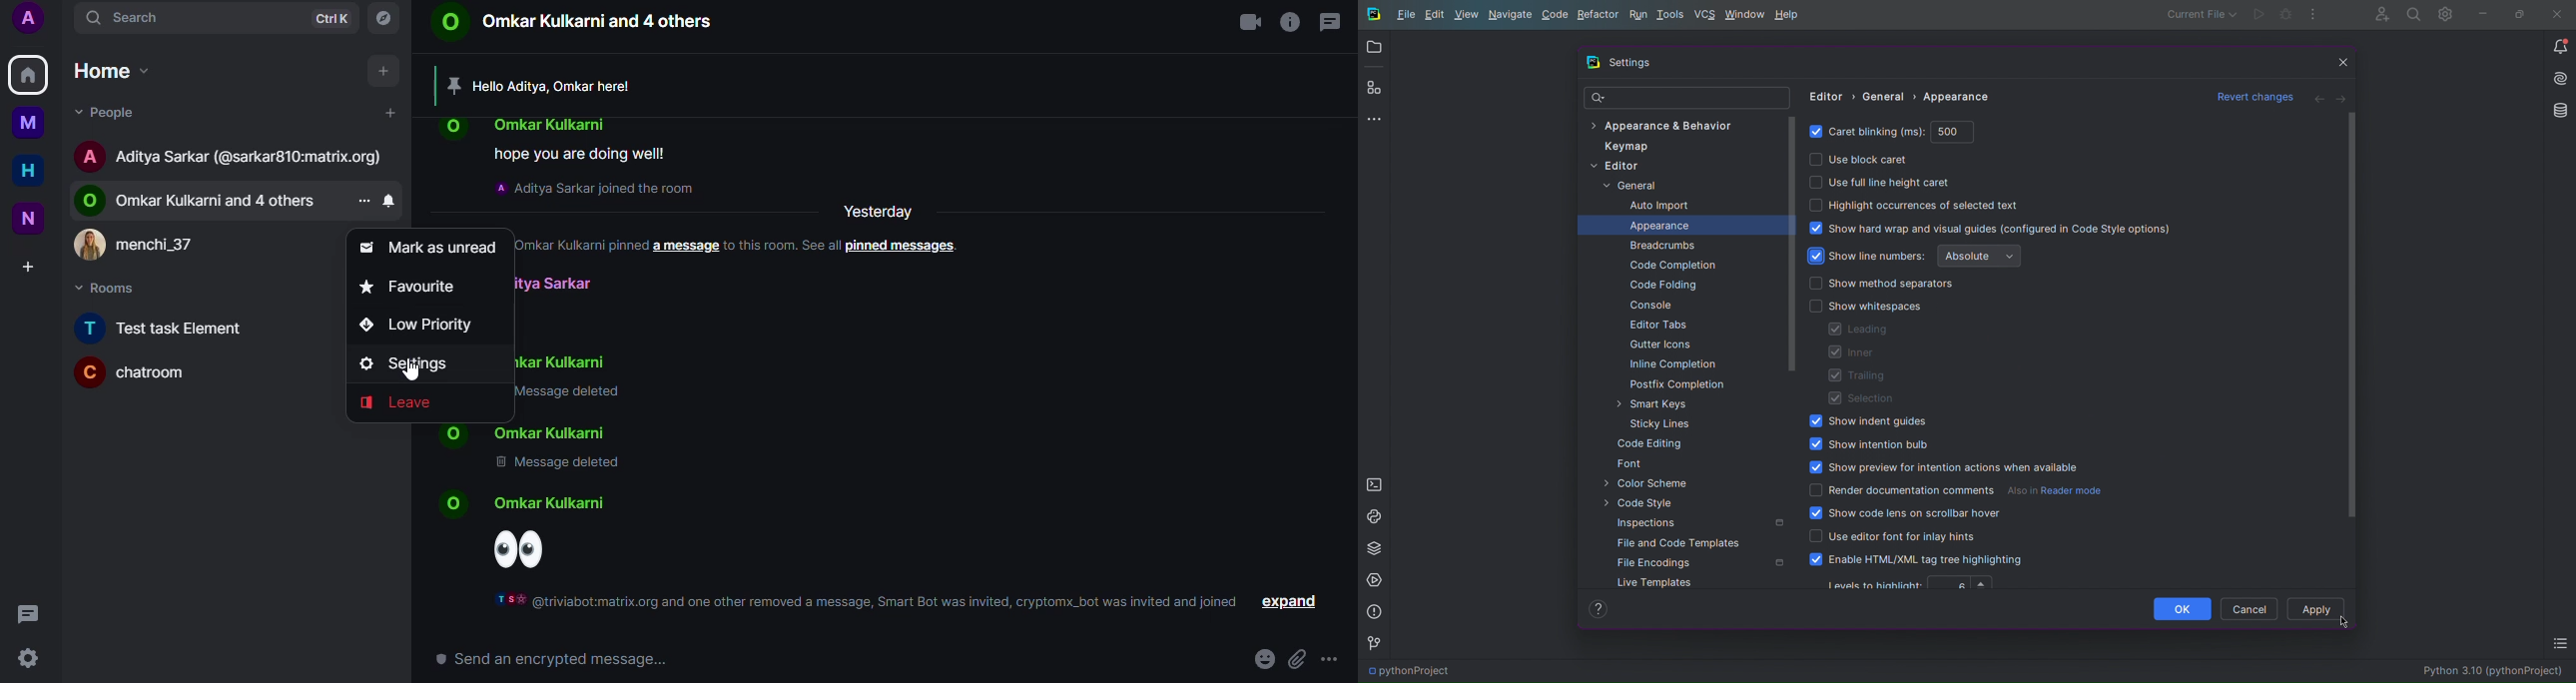 Image resolution: width=2576 pixels, height=700 pixels. I want to click on ‘© Omkar Kulkarni pinned, so click(583, 246).